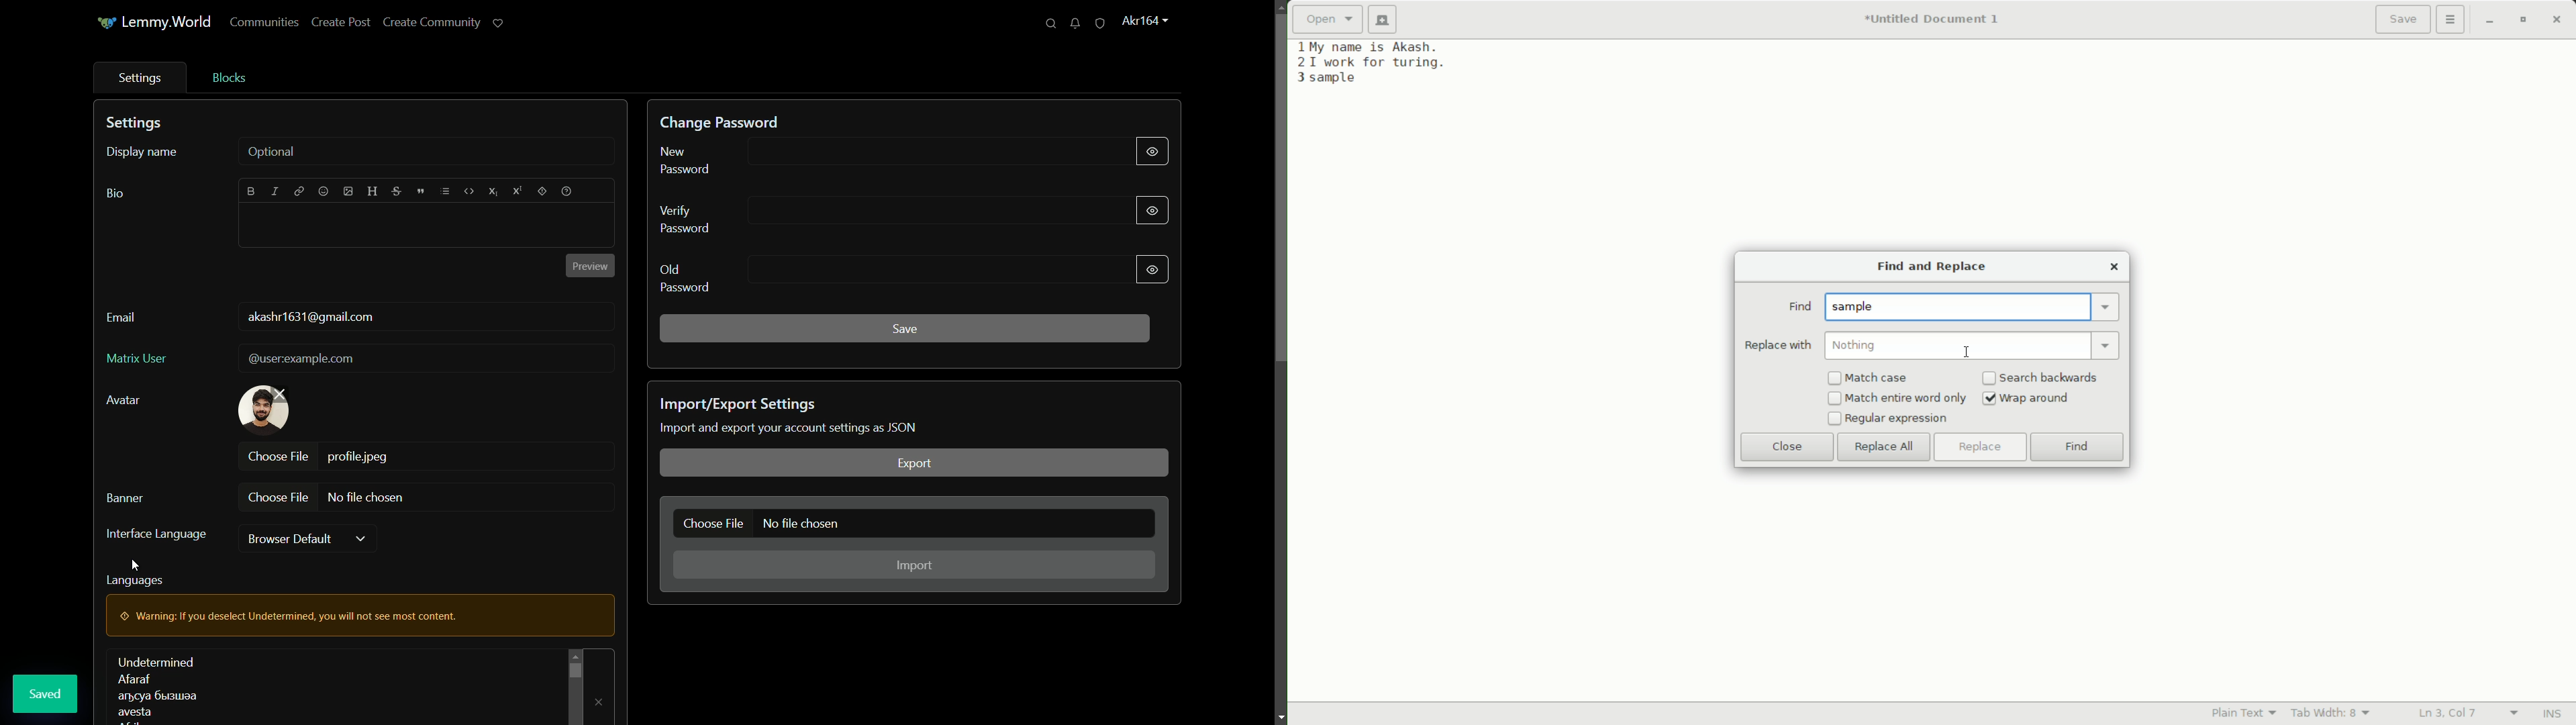 The image size is (2576, 728). I want to click on show, so click(1150, 269).